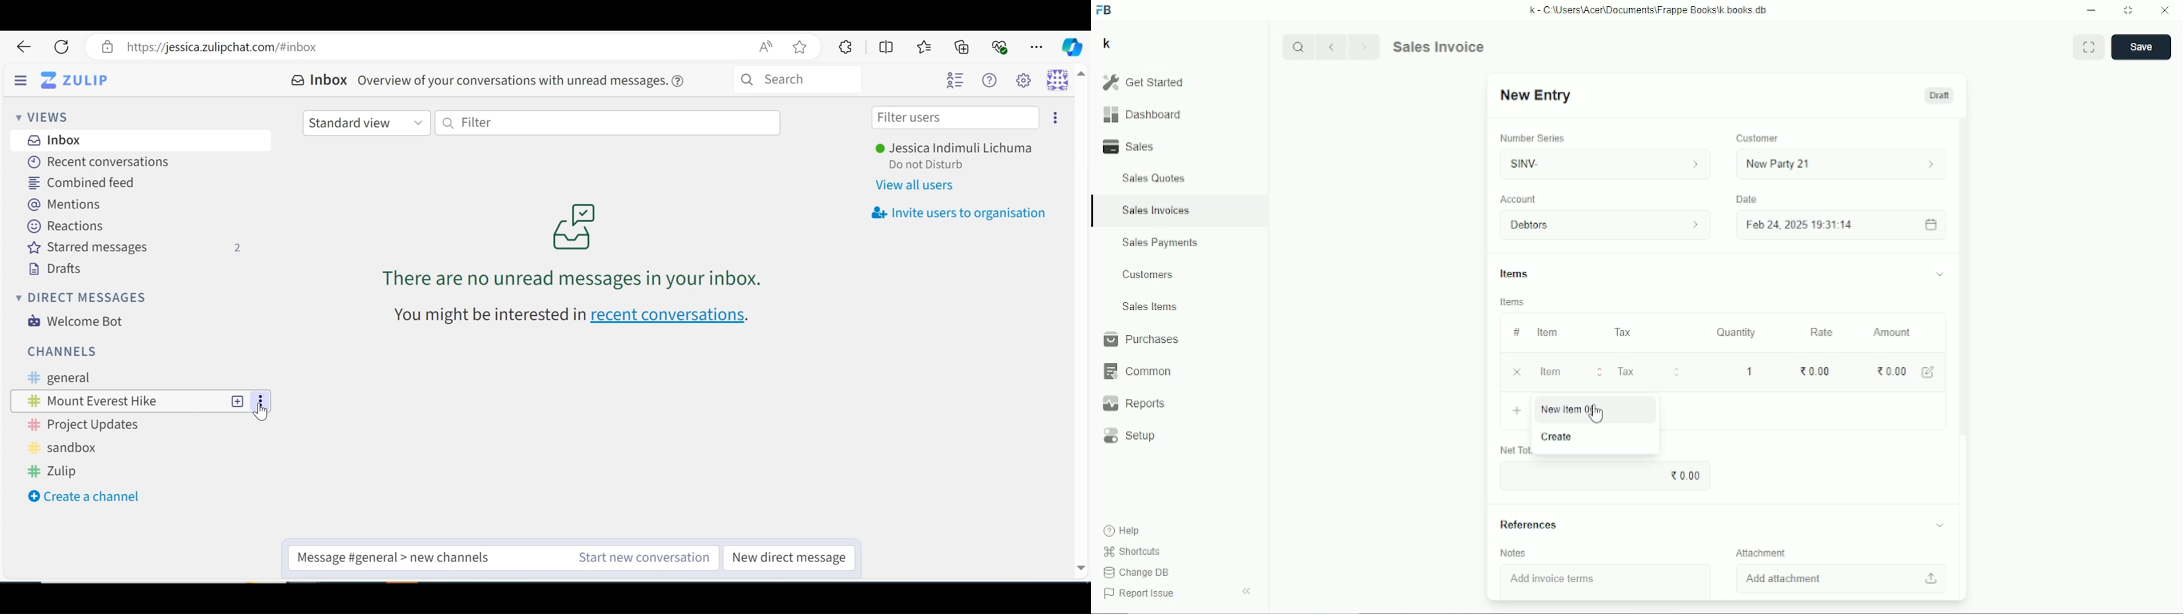 This screenshot has height=616, width=2184. Describe the element at coordinates (1720, 525) in the screenshot. I see `References` at that location.